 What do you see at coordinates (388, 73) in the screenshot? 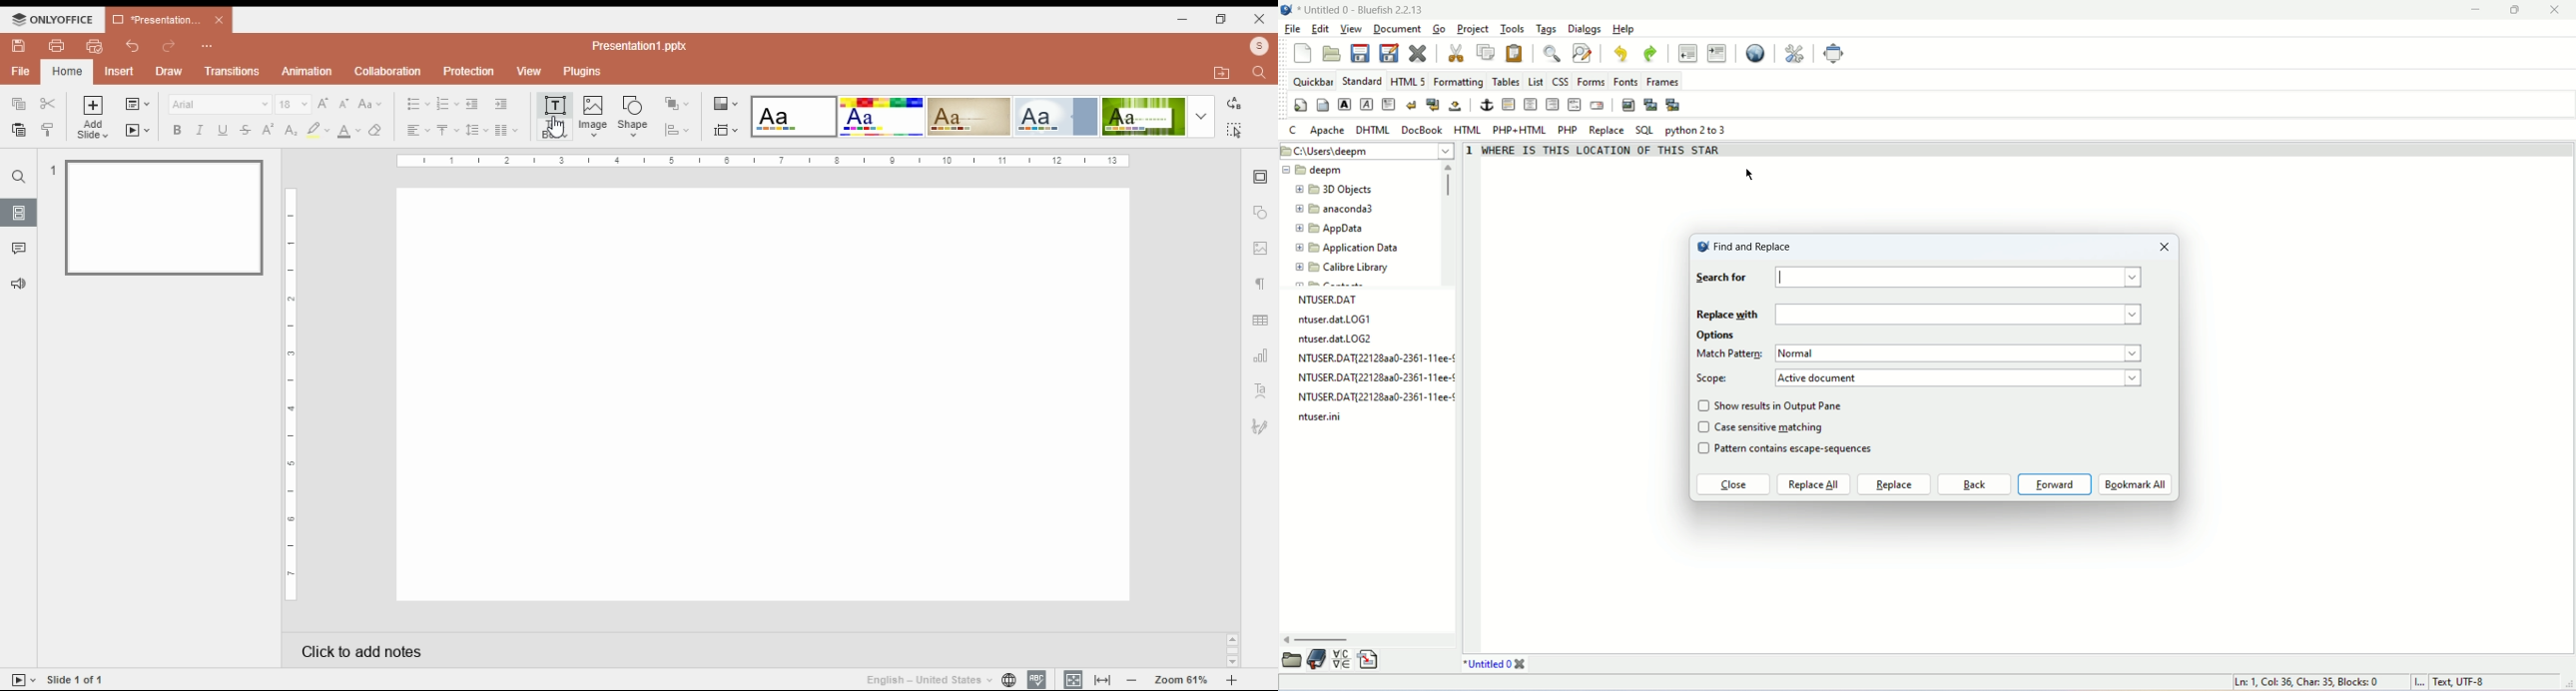
I see `collaboration` at bounding box center [388, 73].